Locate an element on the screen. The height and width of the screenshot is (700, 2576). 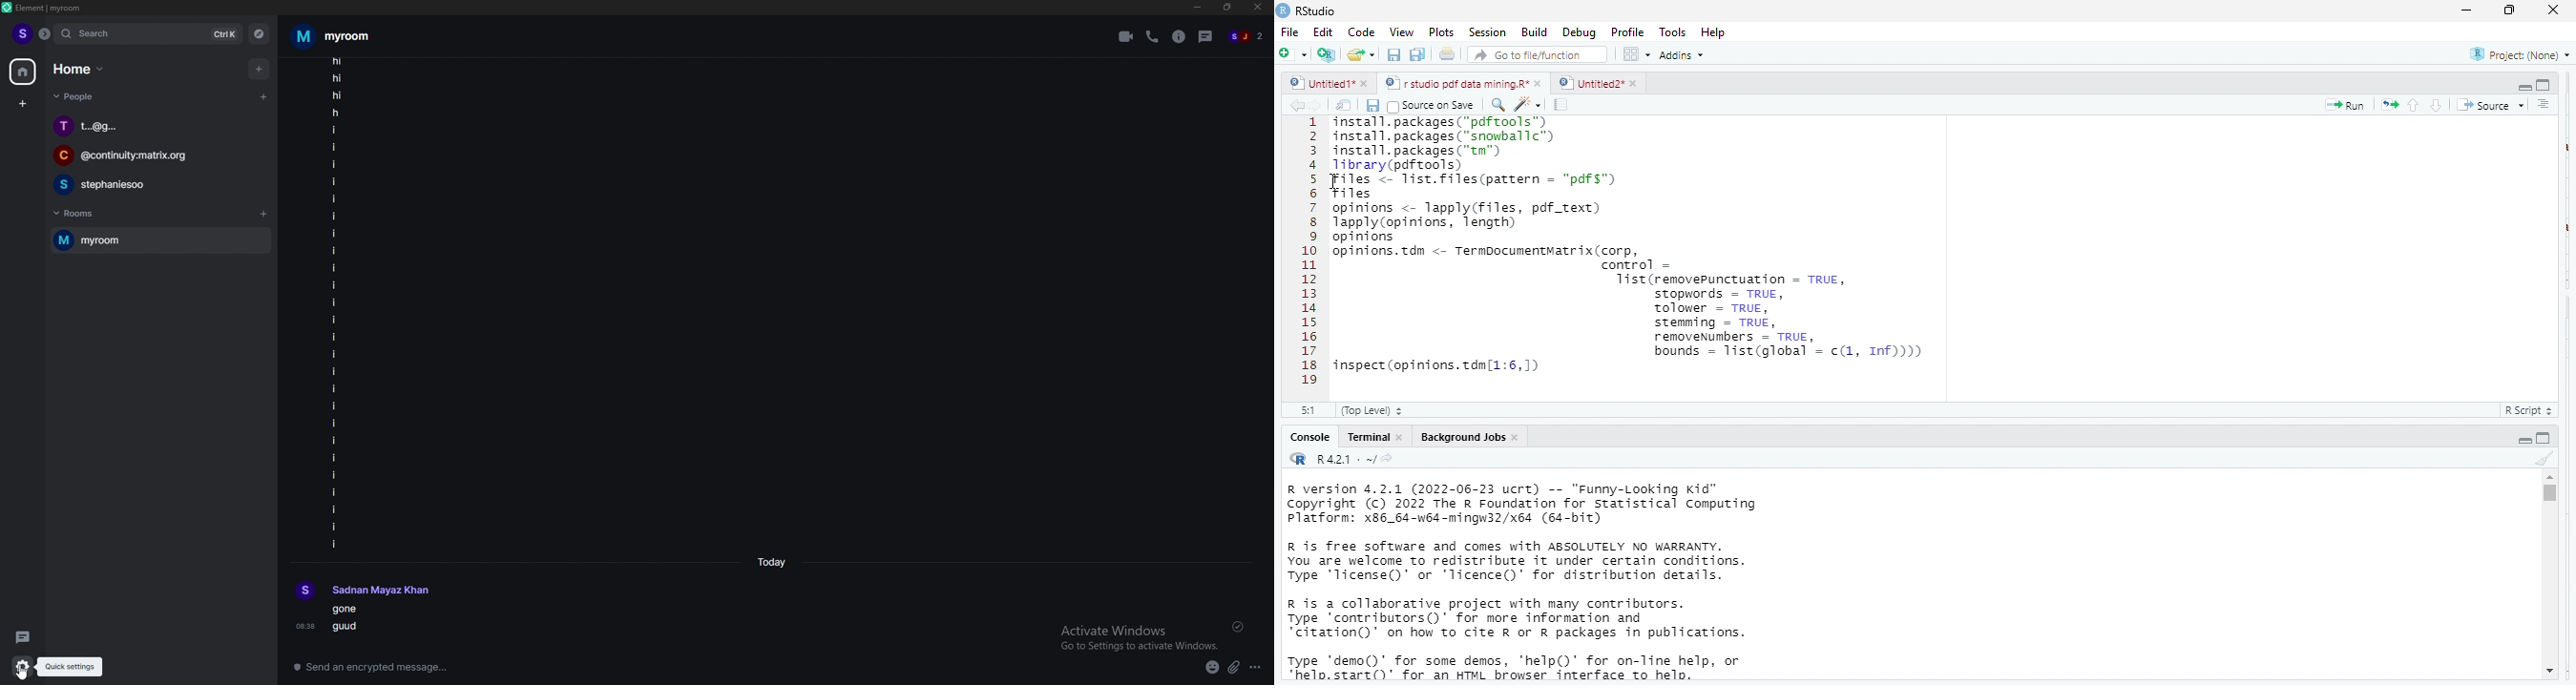
texts is located at coordinates (335, 303).